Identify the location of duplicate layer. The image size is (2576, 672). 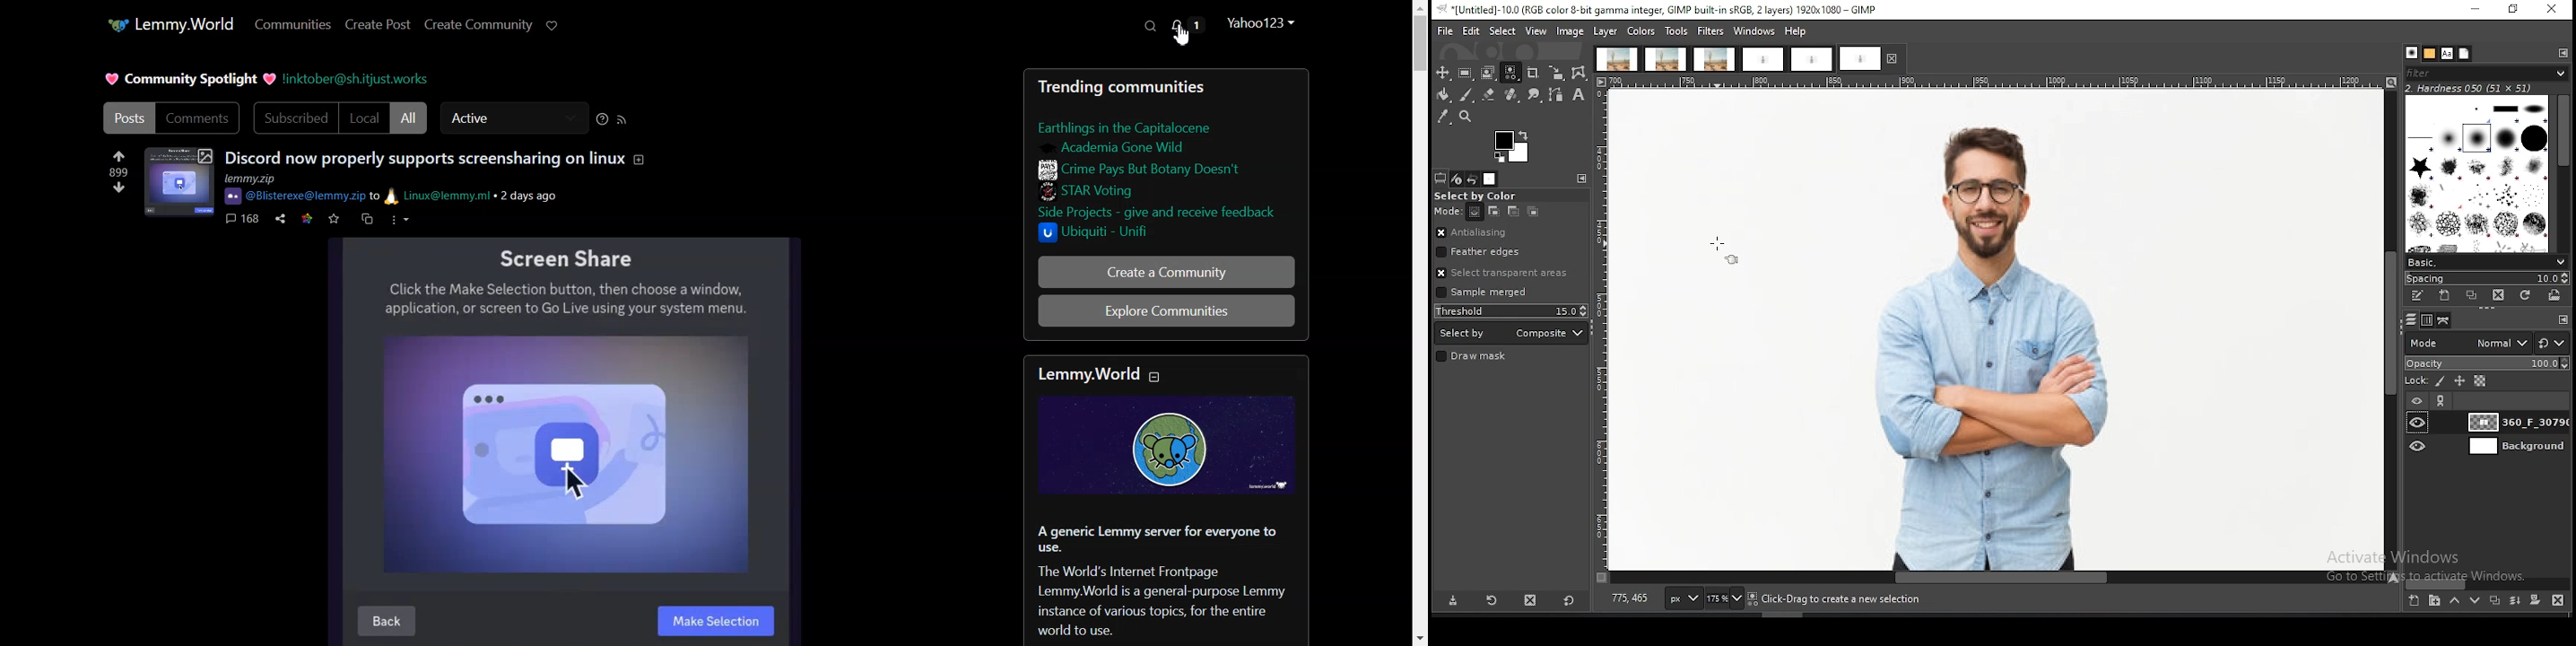
(2493, 599).